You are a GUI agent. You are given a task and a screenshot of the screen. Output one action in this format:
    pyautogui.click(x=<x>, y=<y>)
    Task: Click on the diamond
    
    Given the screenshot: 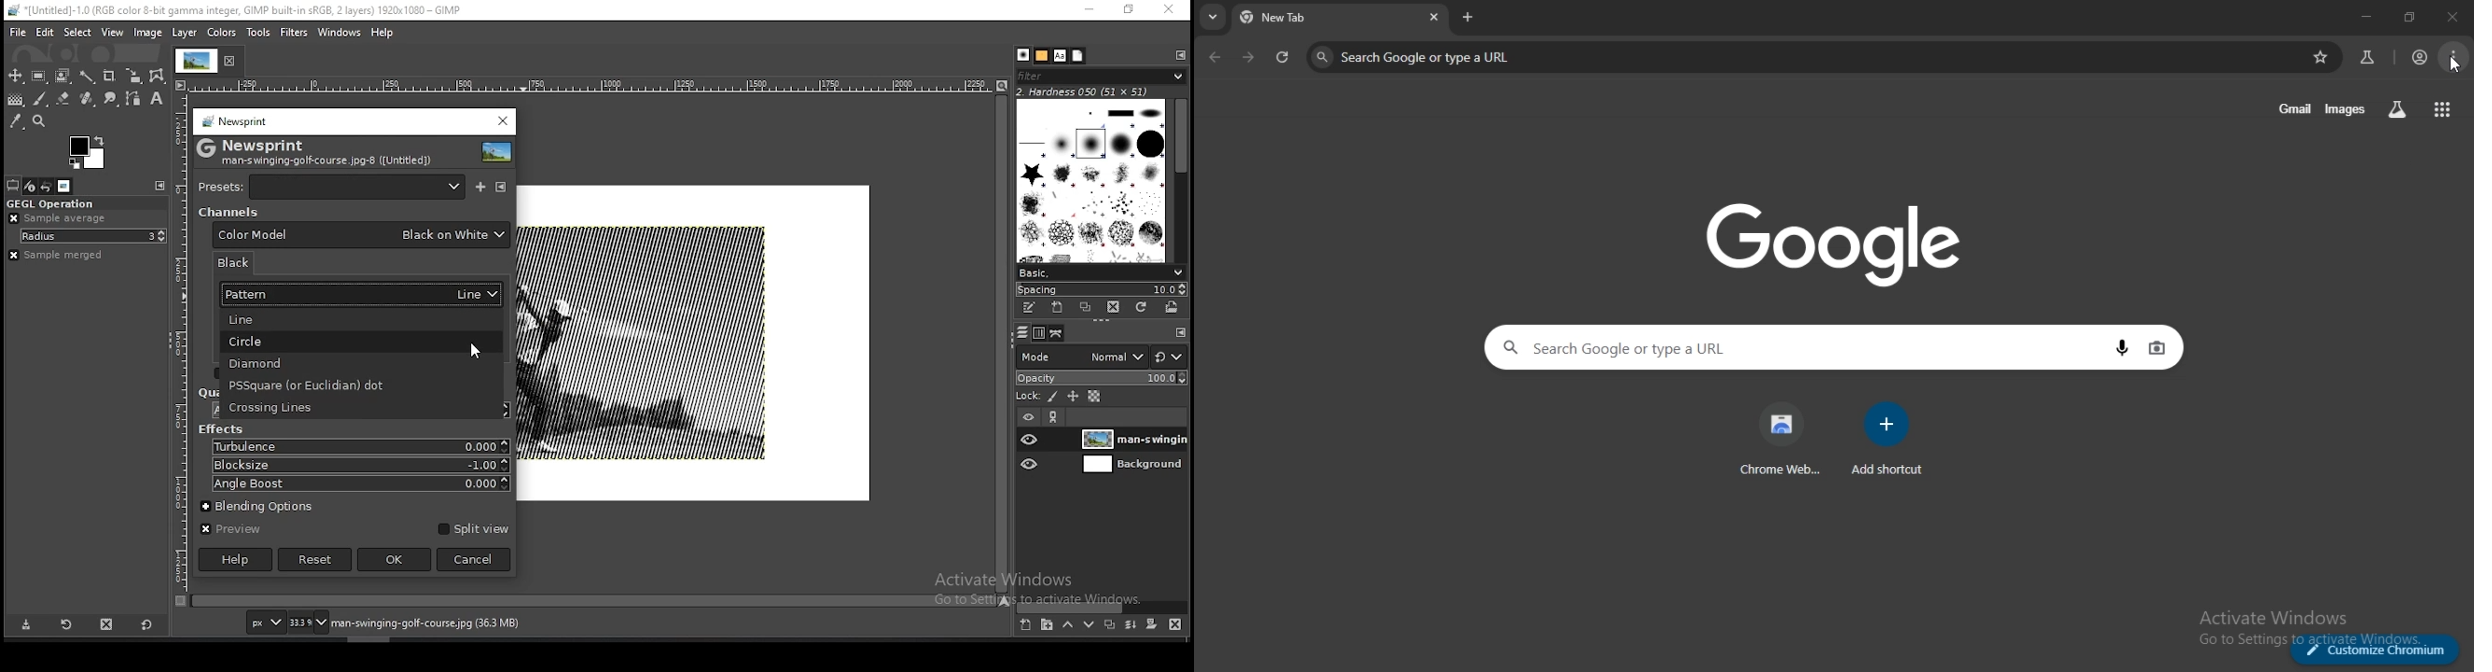 What is the action you would take?
    pyautogui.click(x=361, y=365)
    